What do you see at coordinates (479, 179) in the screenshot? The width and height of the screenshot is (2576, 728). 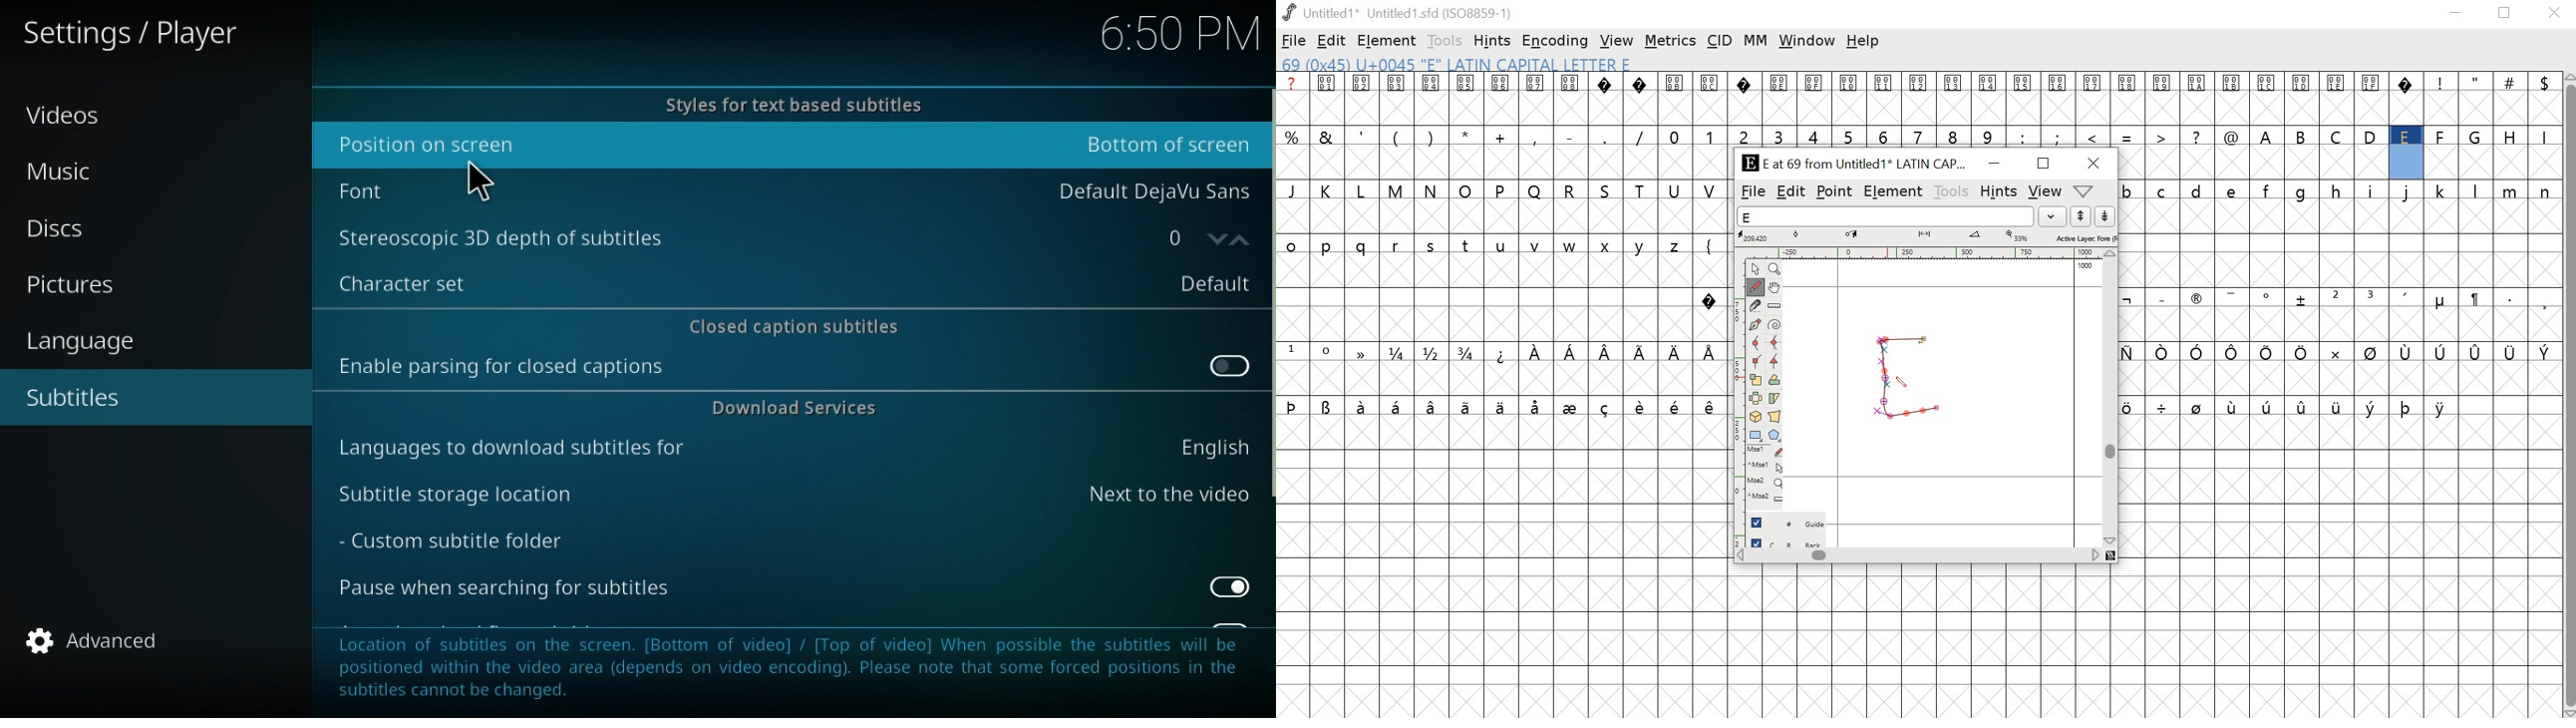 I see `Cursor` at bounding box center [479, 179].